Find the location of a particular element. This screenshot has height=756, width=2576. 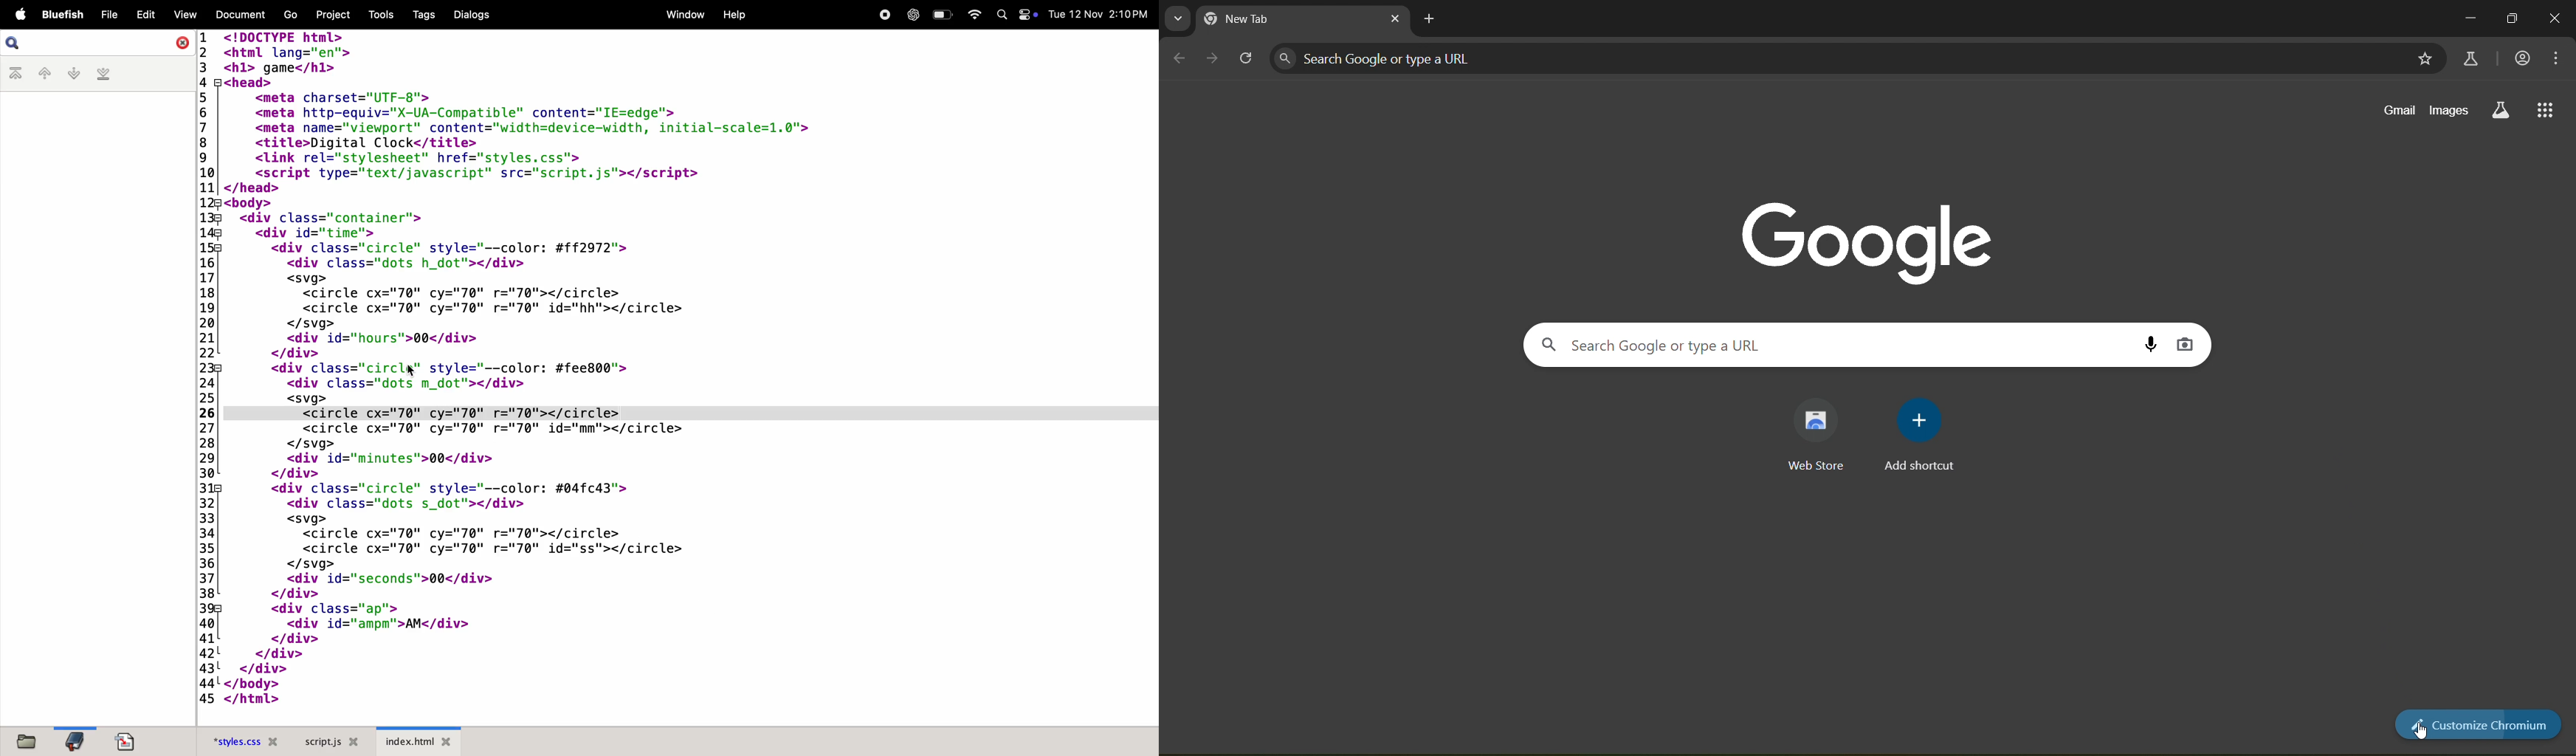

style.css is located at coordinates (239, 740).